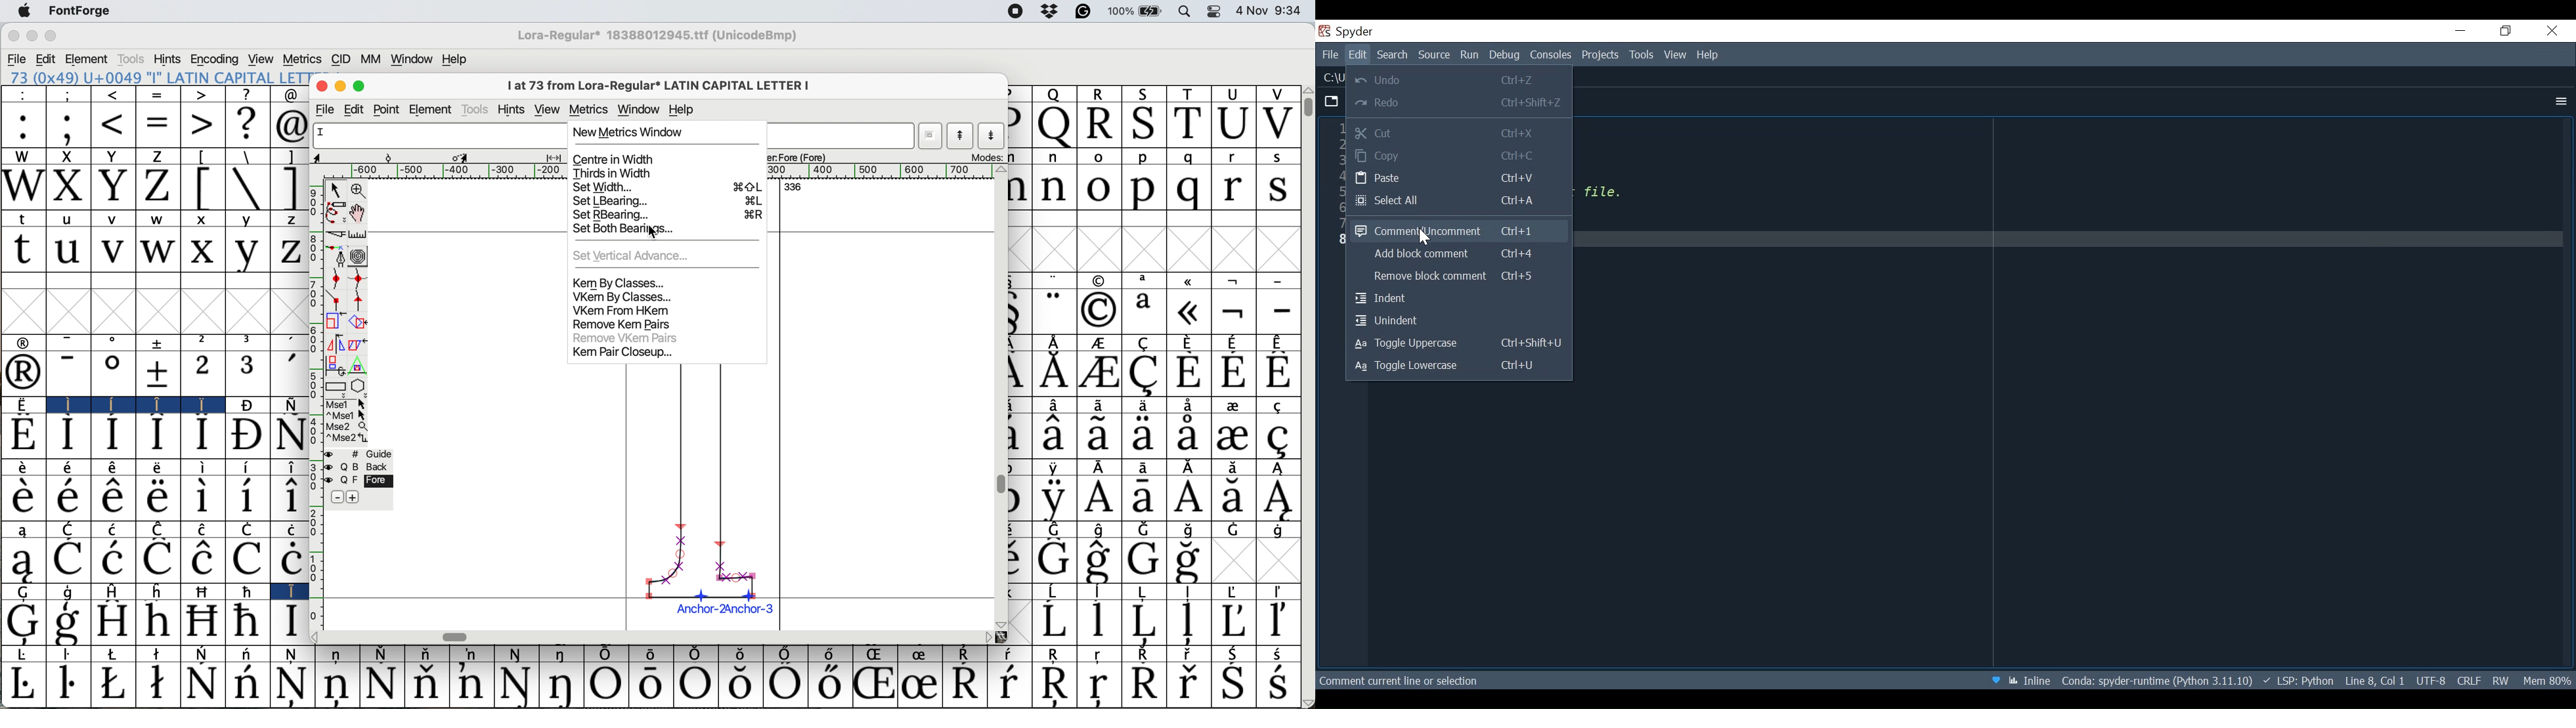 The image size is (2576, 728). What do you see at coordinates (1145, 655) in the screenshot?
I see `Symbol` at bounding box center [1145, 655].